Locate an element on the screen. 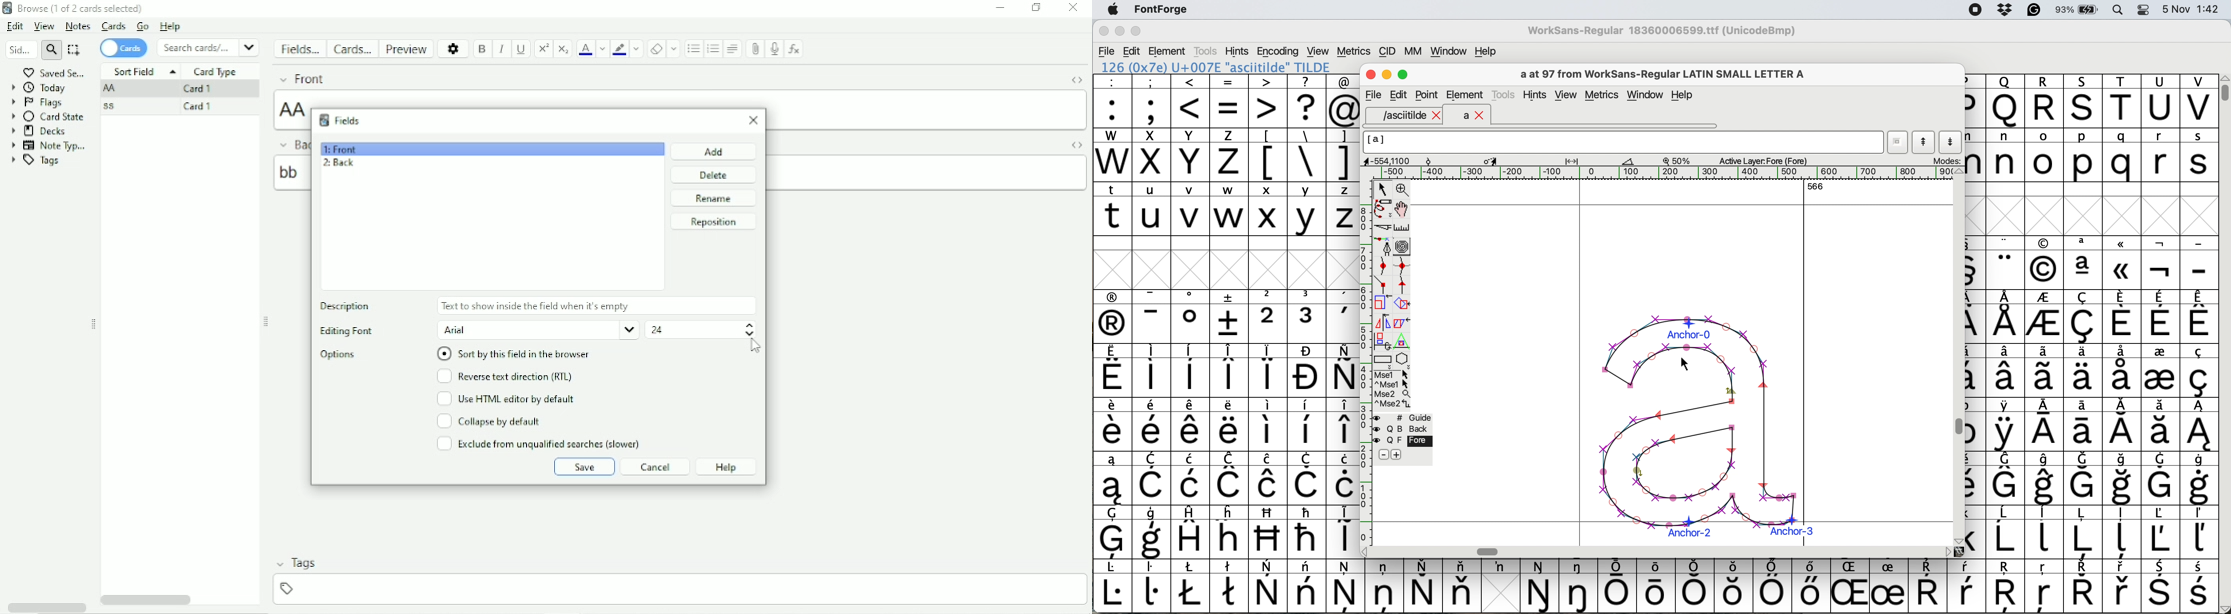  Rename is located at coordinates (716, 199).